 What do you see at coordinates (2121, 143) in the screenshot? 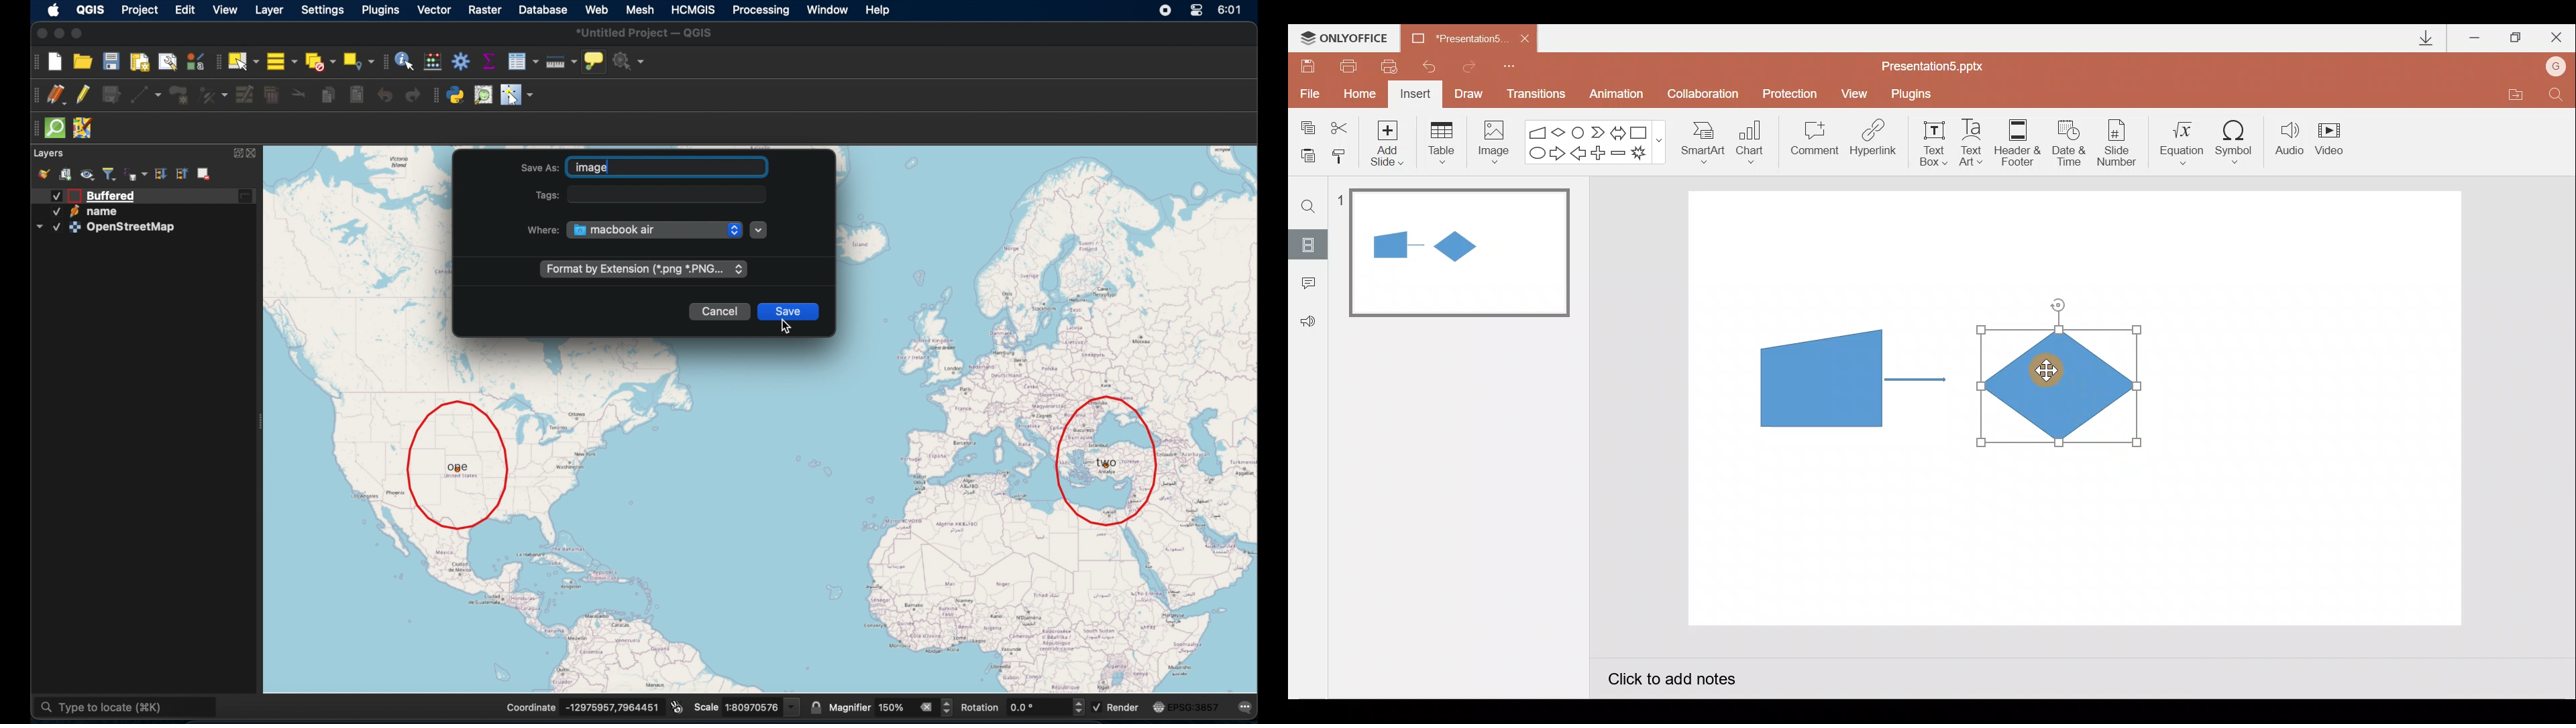
I see `Slide number` at bounding box center [2121, 143].